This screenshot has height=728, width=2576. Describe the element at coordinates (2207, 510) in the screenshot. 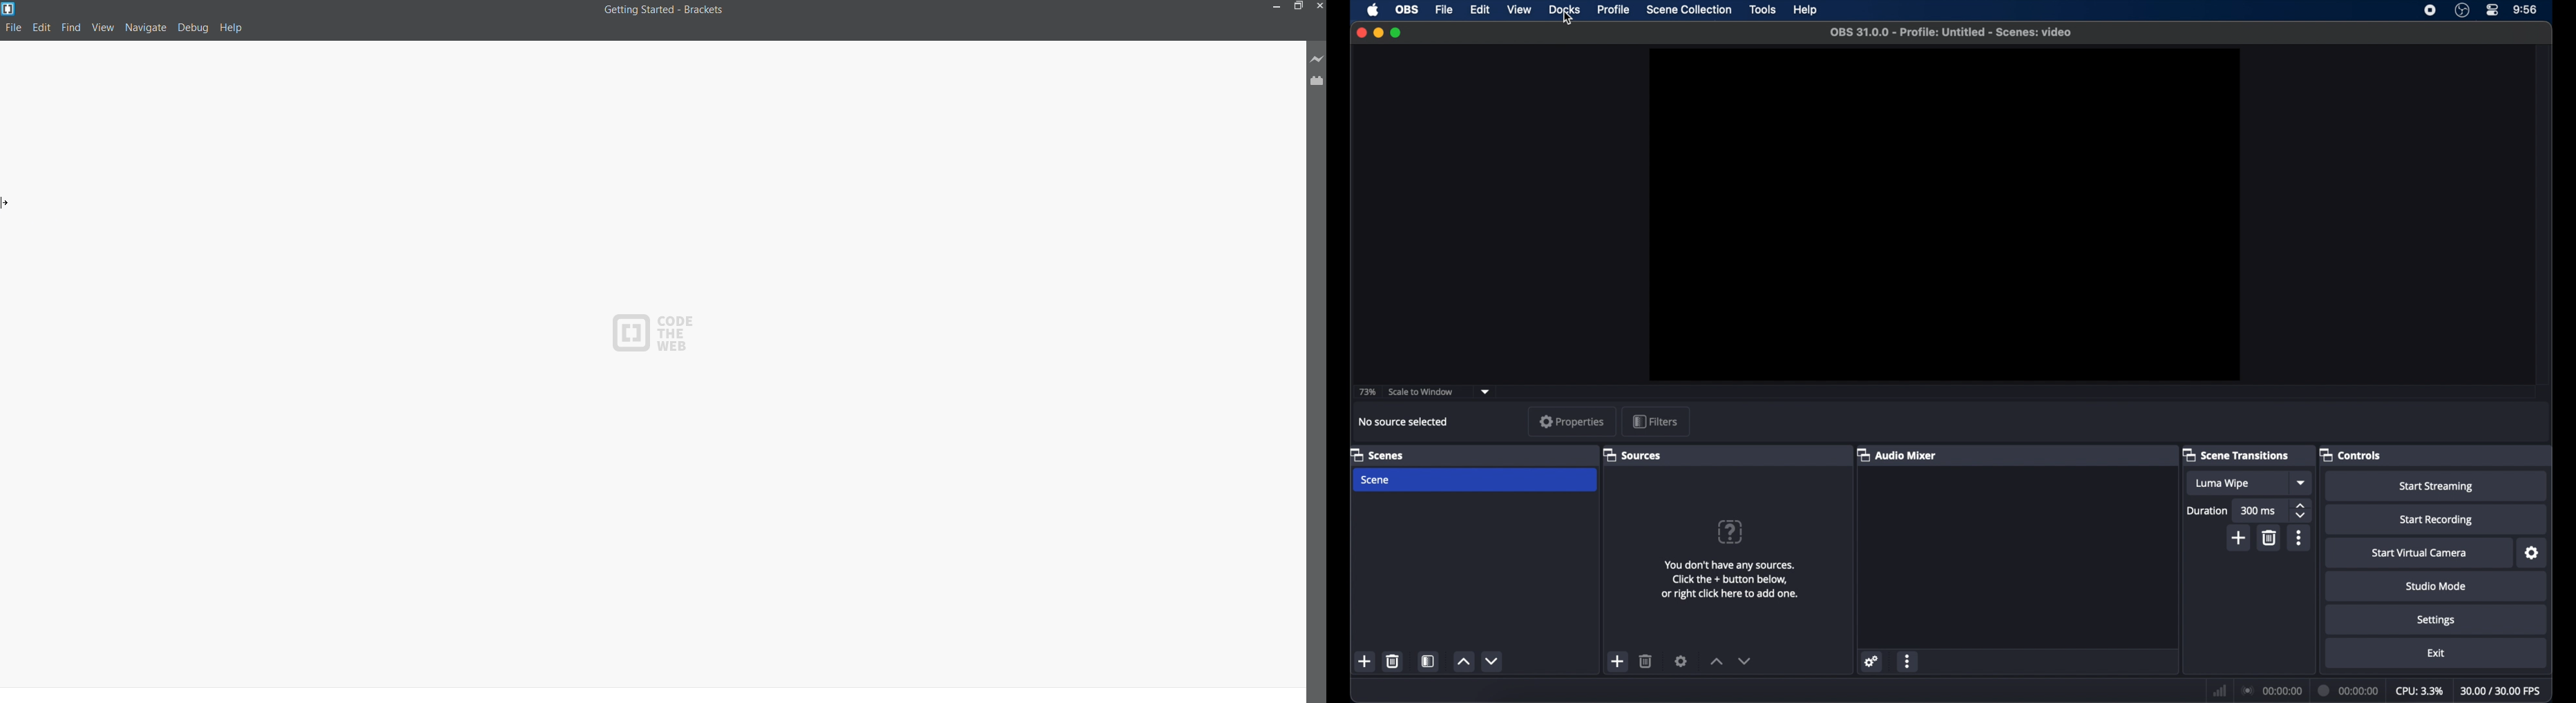

I see `duration` at that location.